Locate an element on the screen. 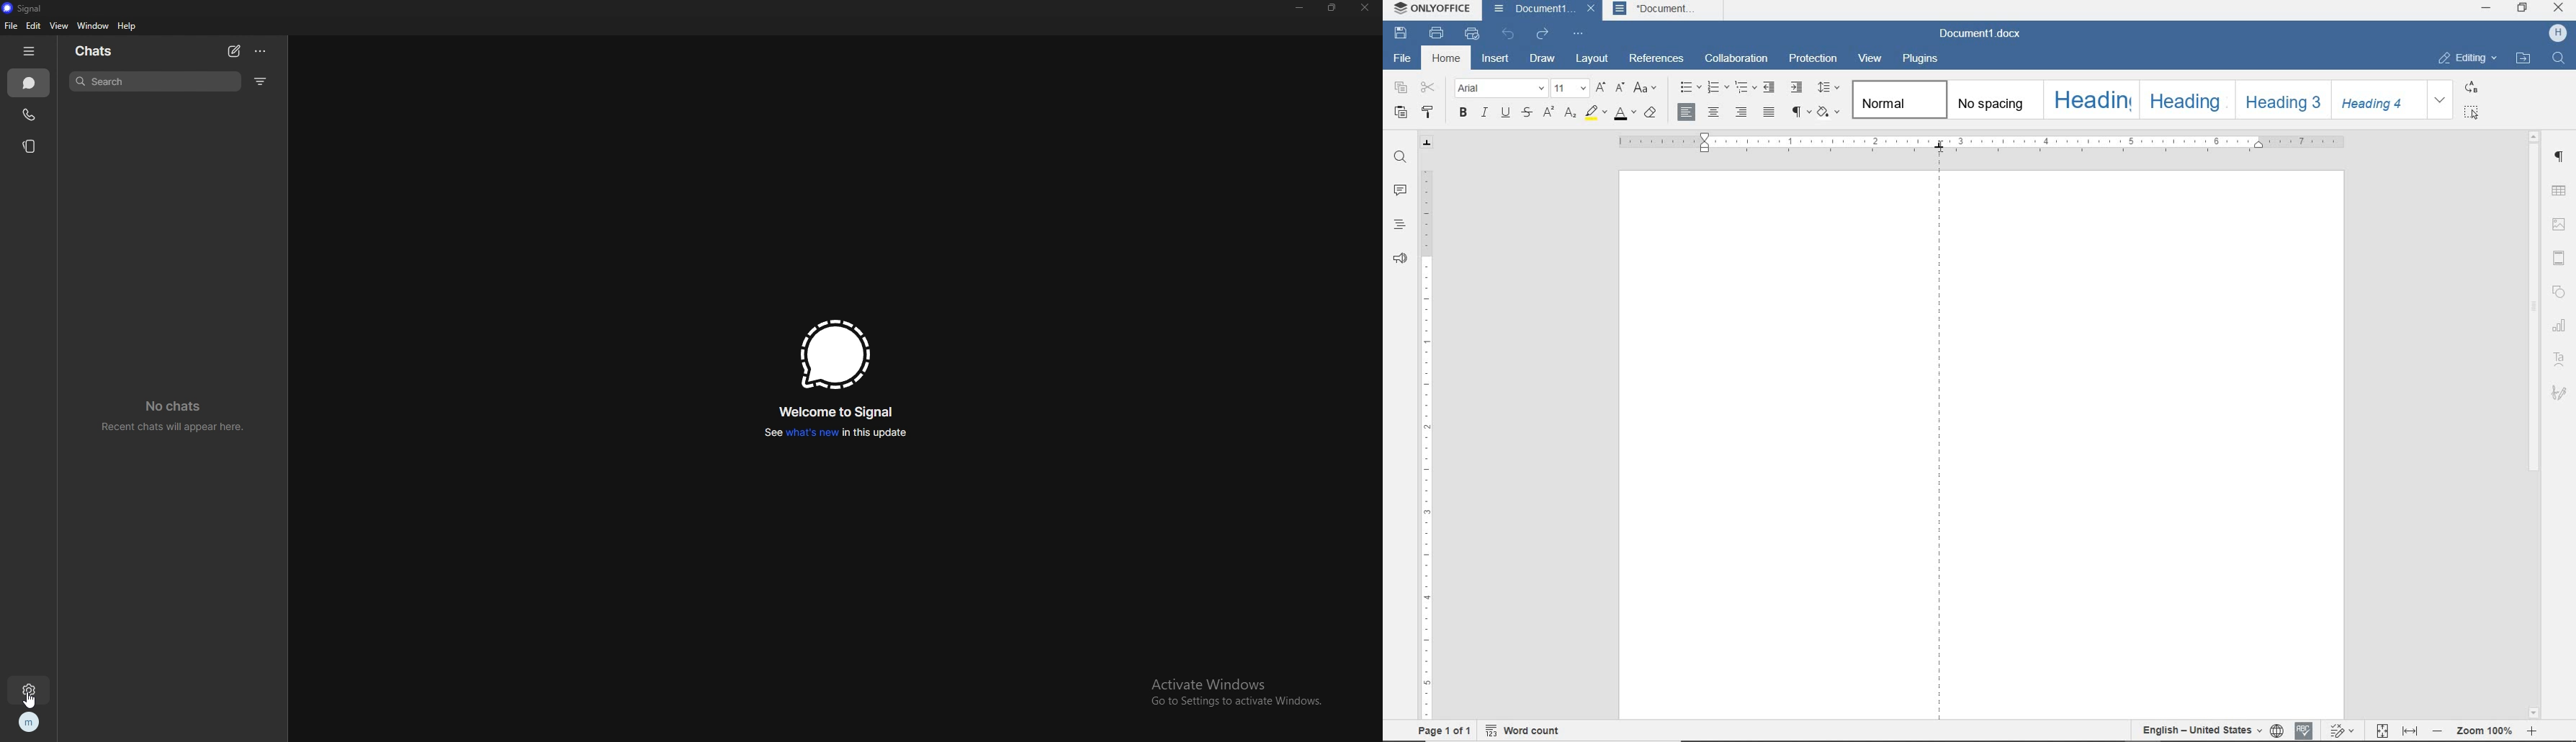 This screenshot has width=2576, height=756. hide tab is located at coordinates (30, 51).